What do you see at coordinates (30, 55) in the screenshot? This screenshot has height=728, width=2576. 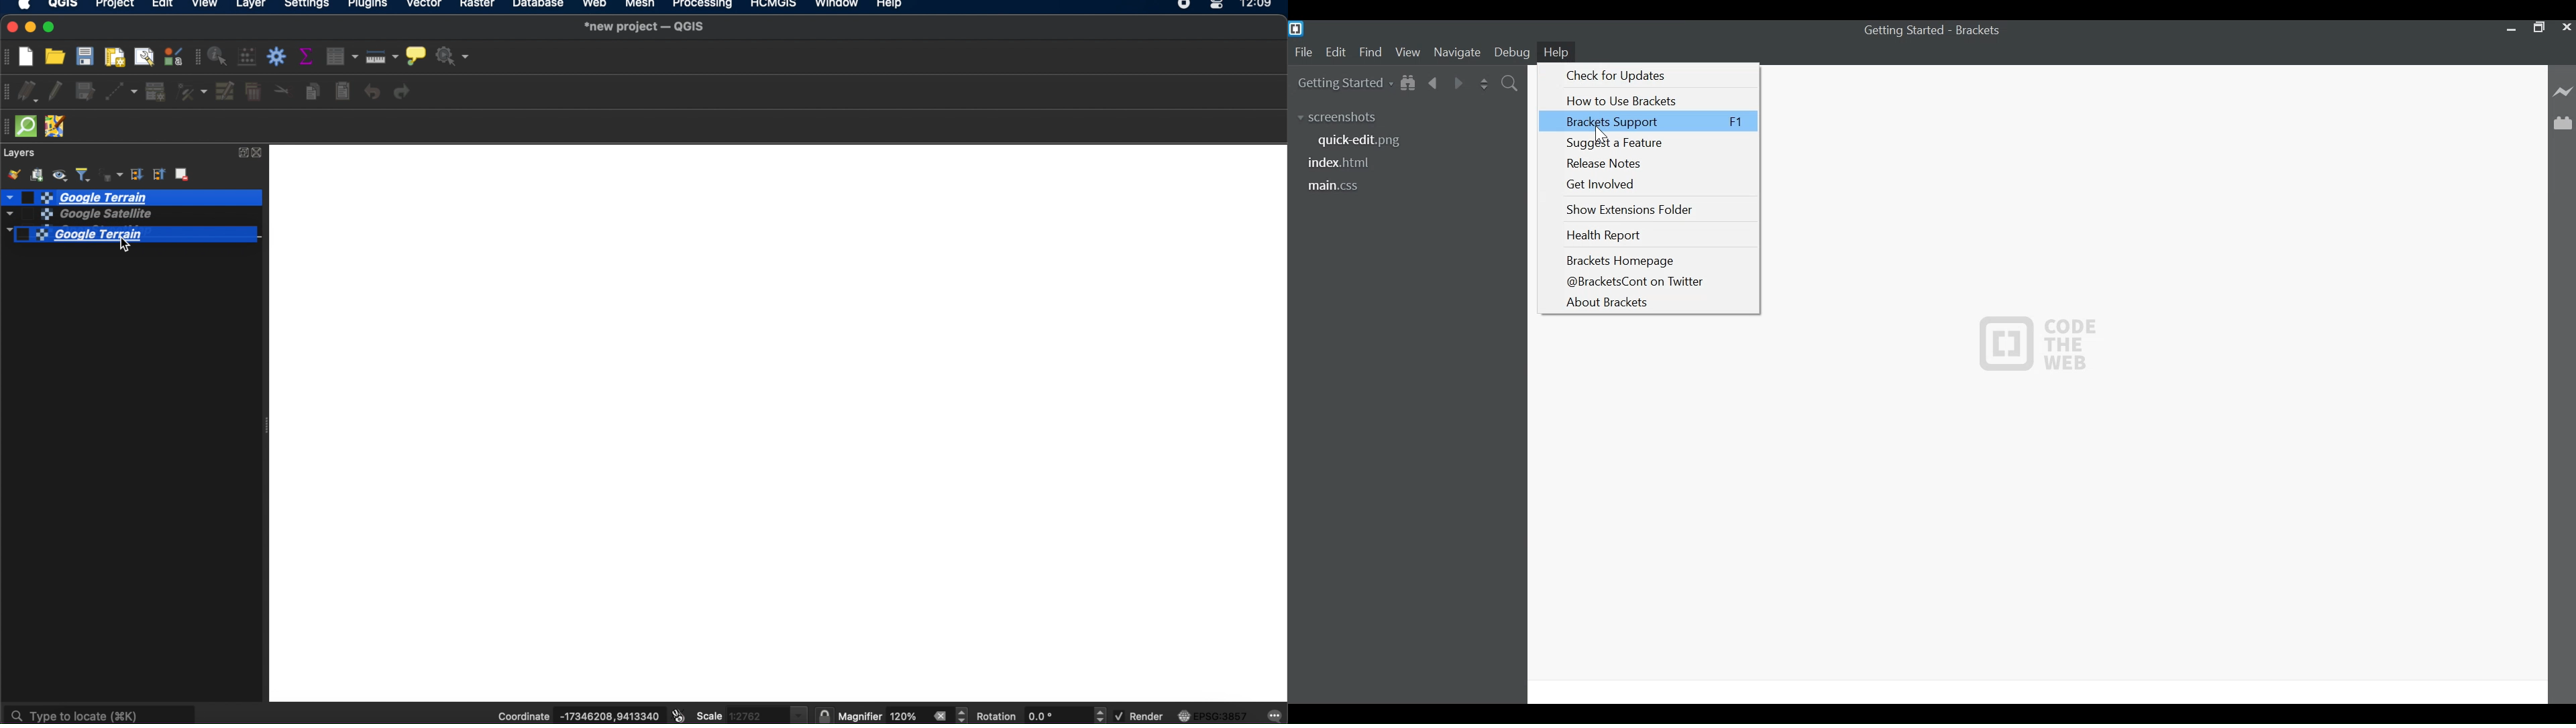 I see `new project` at bounding box center [30, 55].